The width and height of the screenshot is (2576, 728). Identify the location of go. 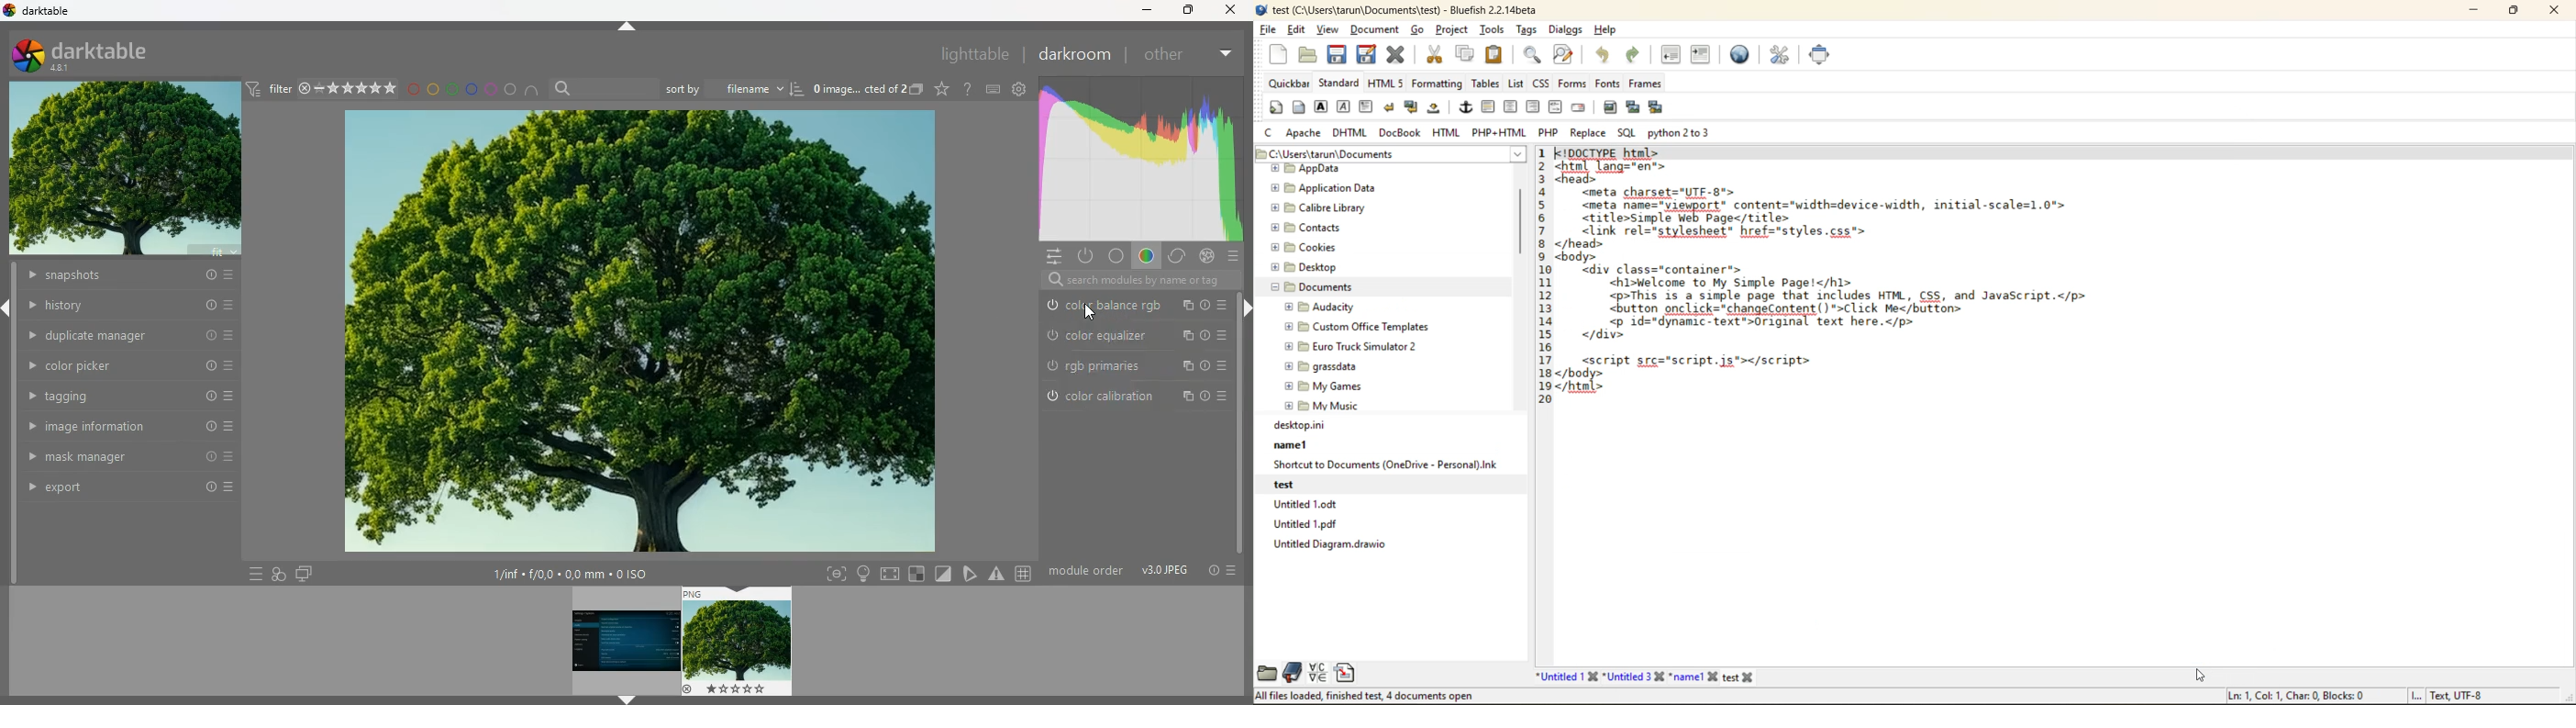
(1419, 30).